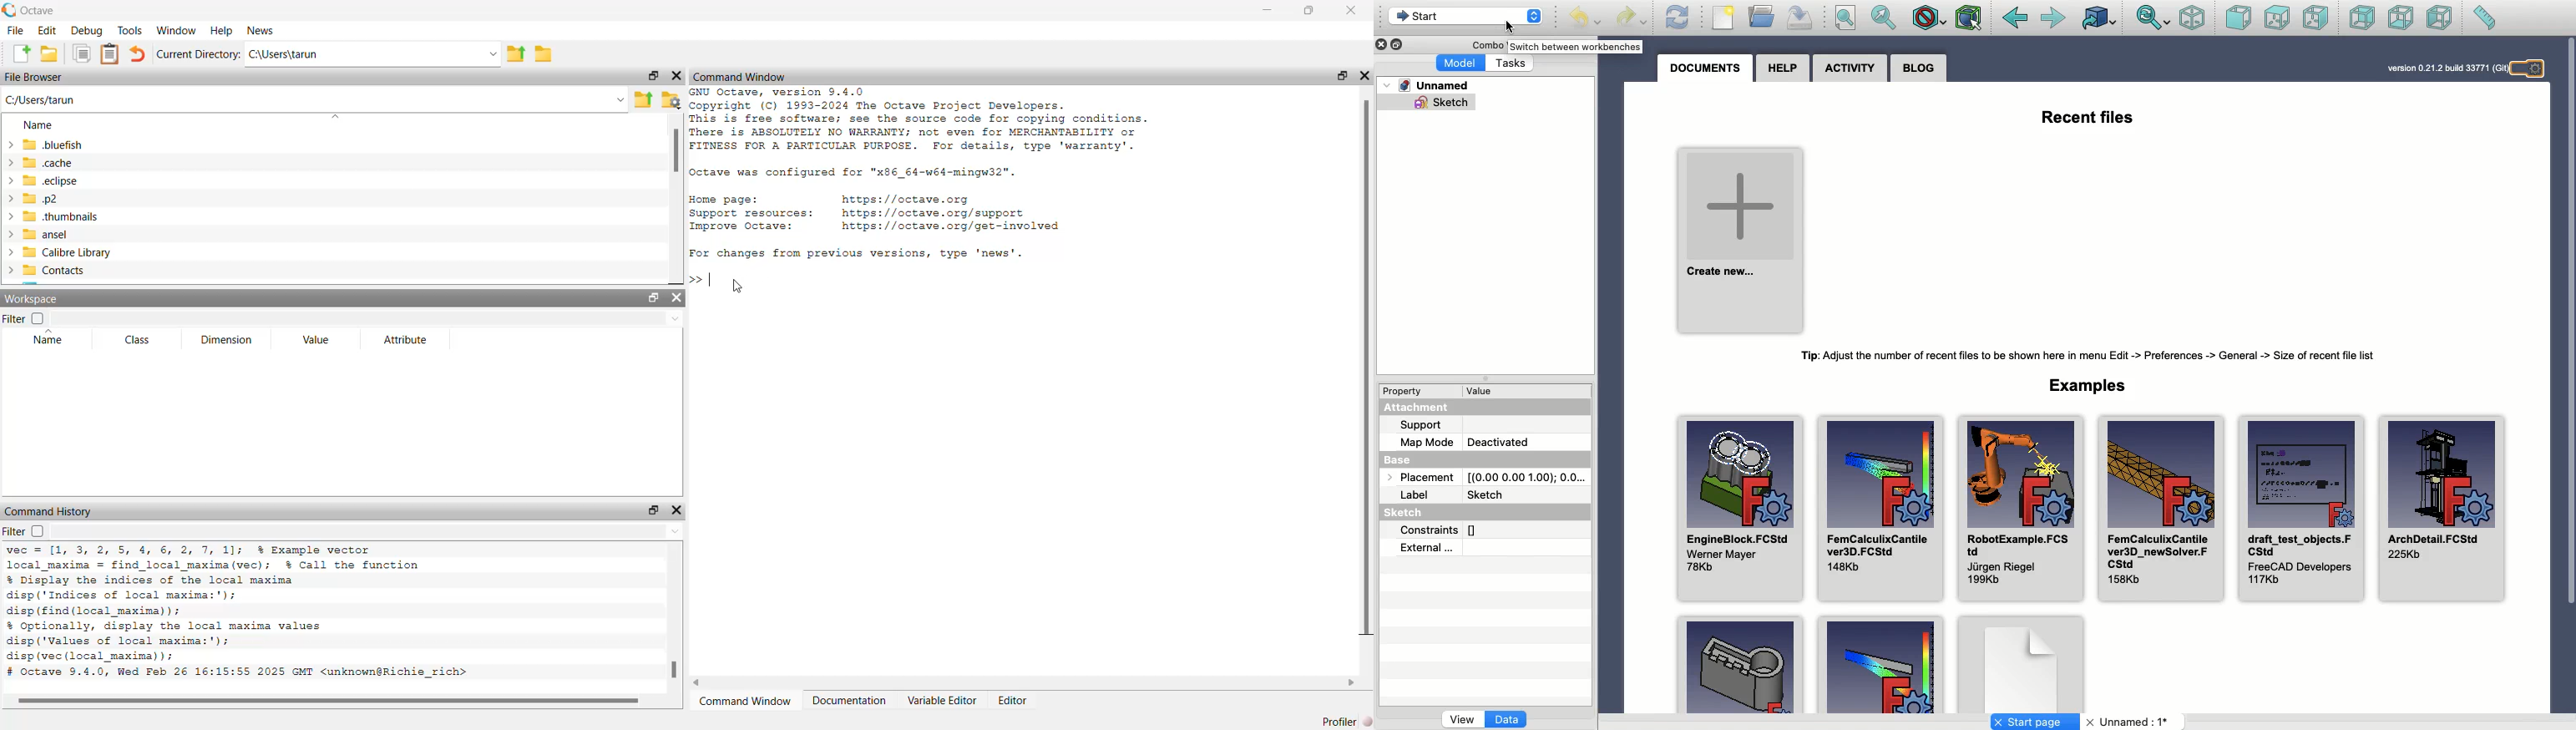  Describe the element at coordinates (1917, 69) in the screenshot. I see `Blog` at that location.